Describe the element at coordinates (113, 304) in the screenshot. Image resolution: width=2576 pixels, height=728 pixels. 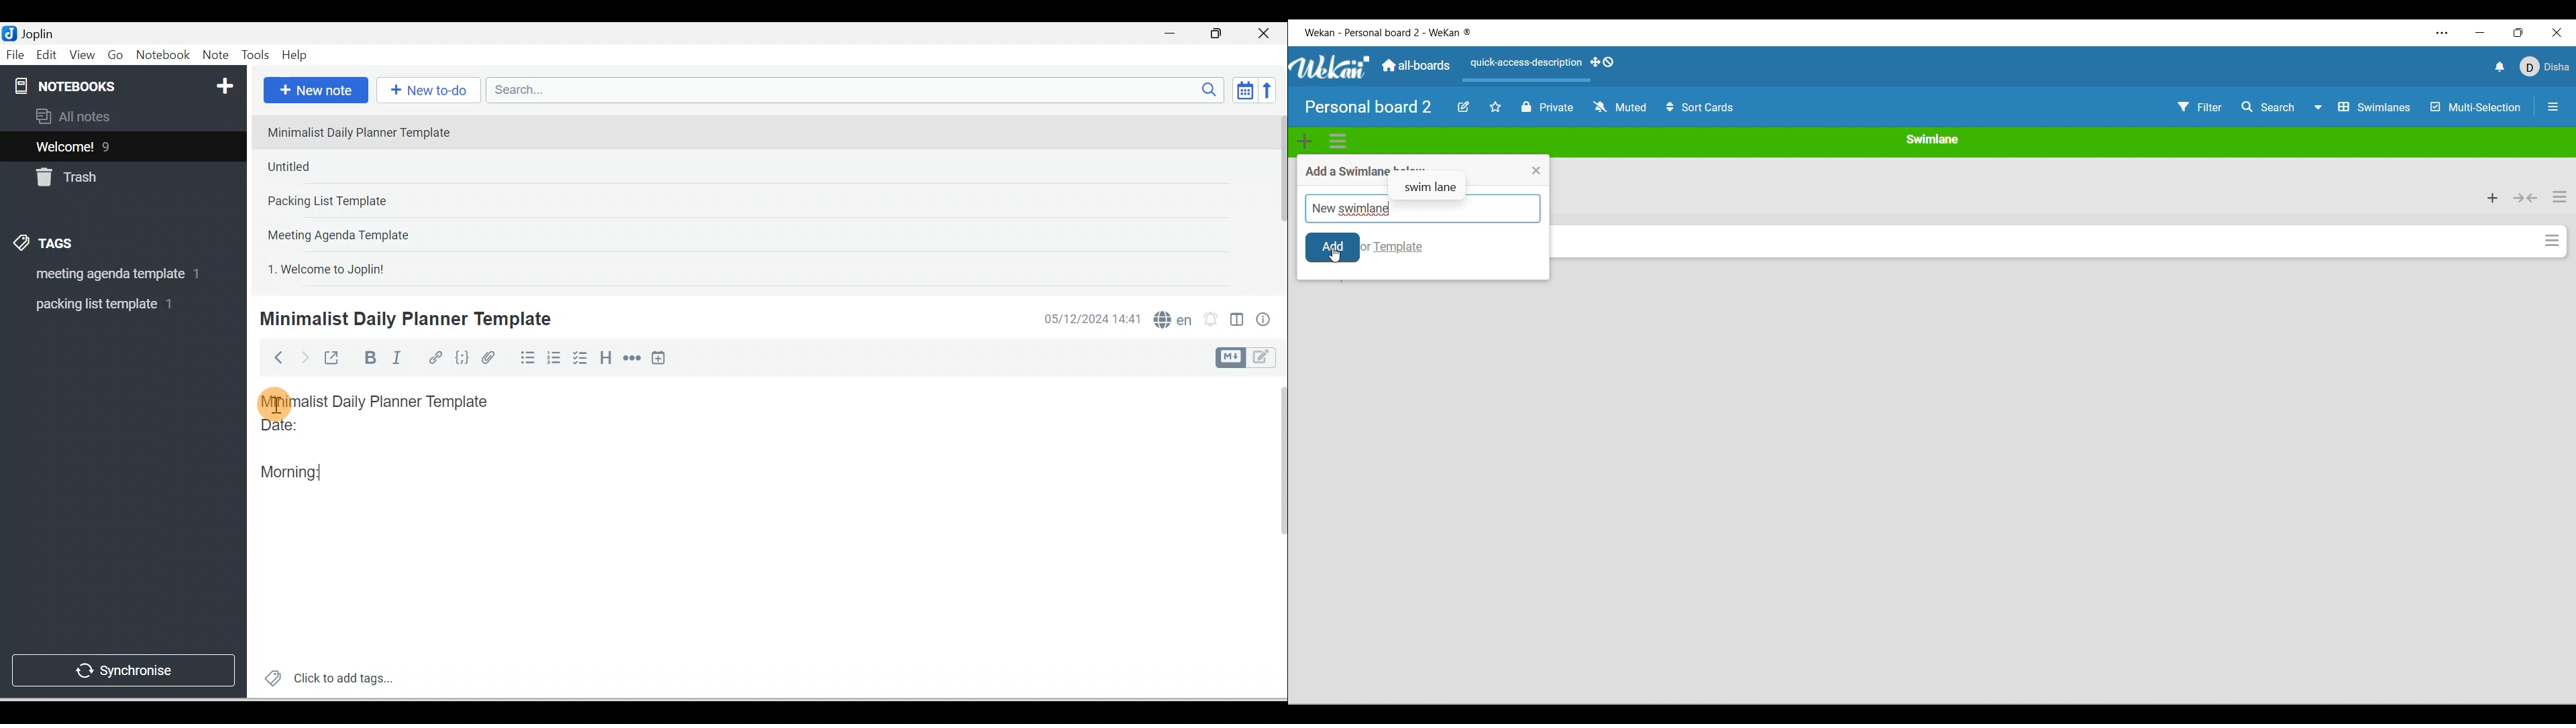
I see `Tag 2` at that location.